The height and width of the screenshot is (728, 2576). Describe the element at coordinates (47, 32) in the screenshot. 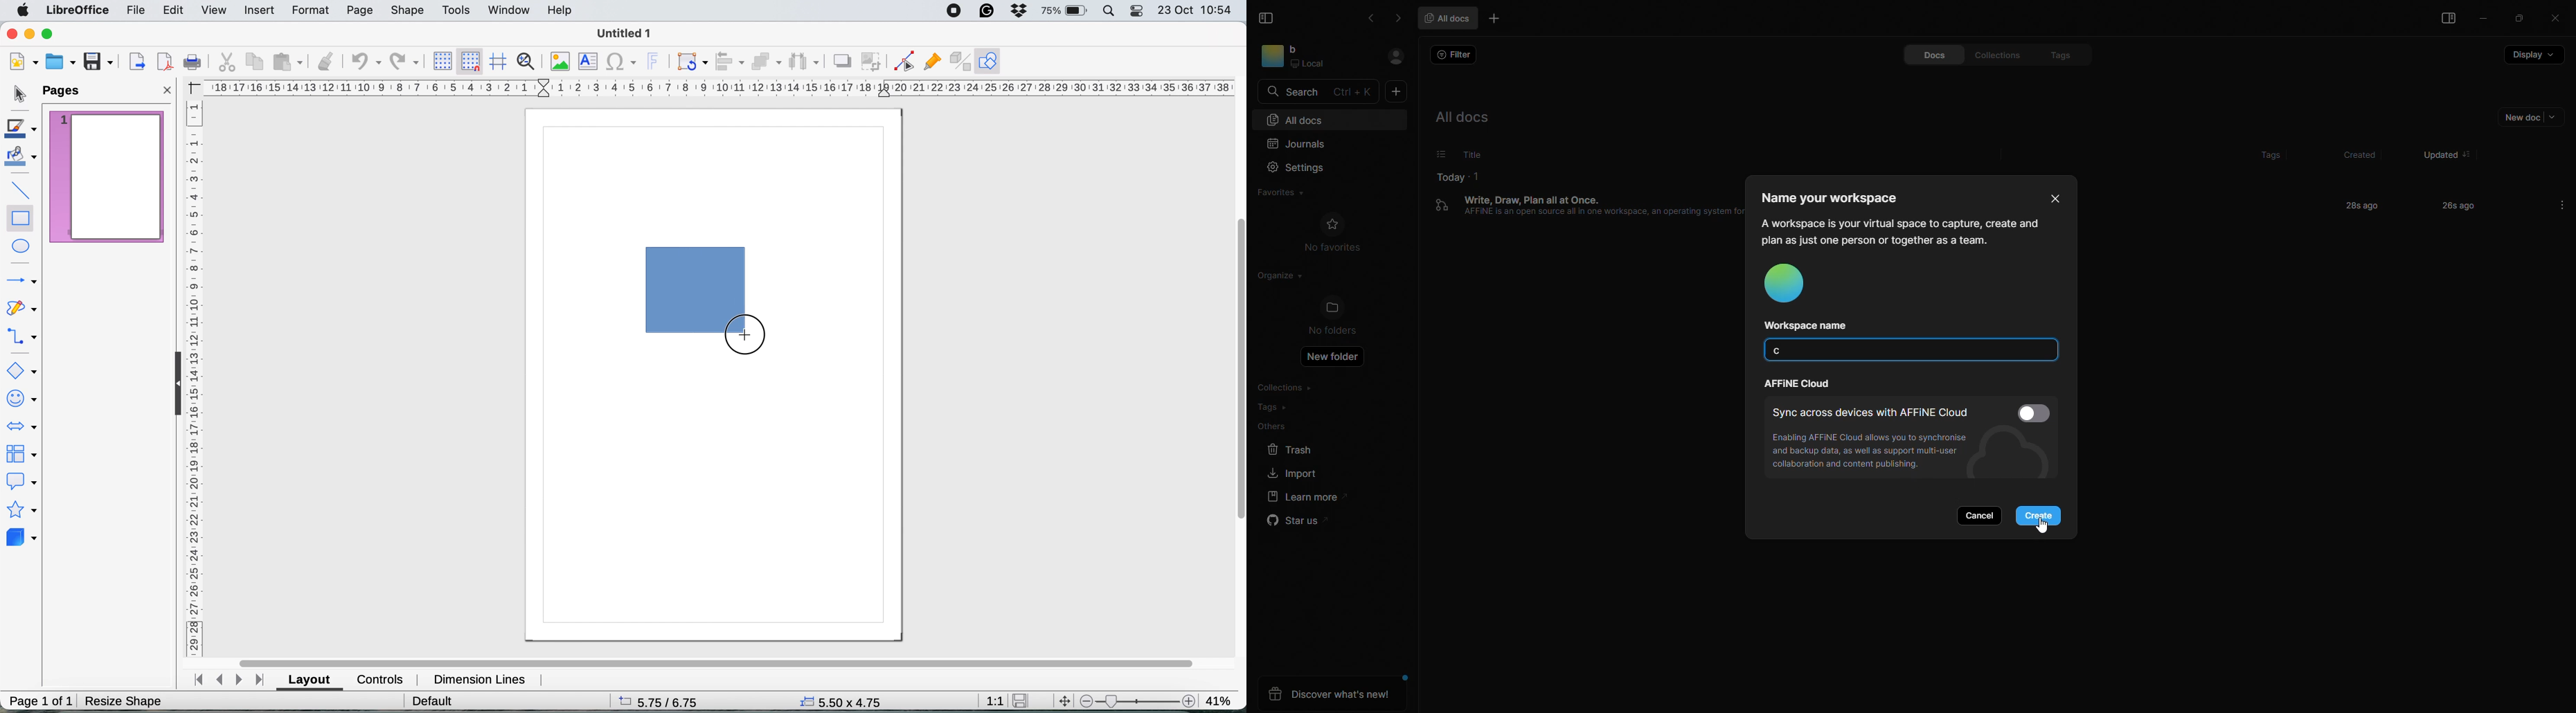

I see `maximise` at that location.